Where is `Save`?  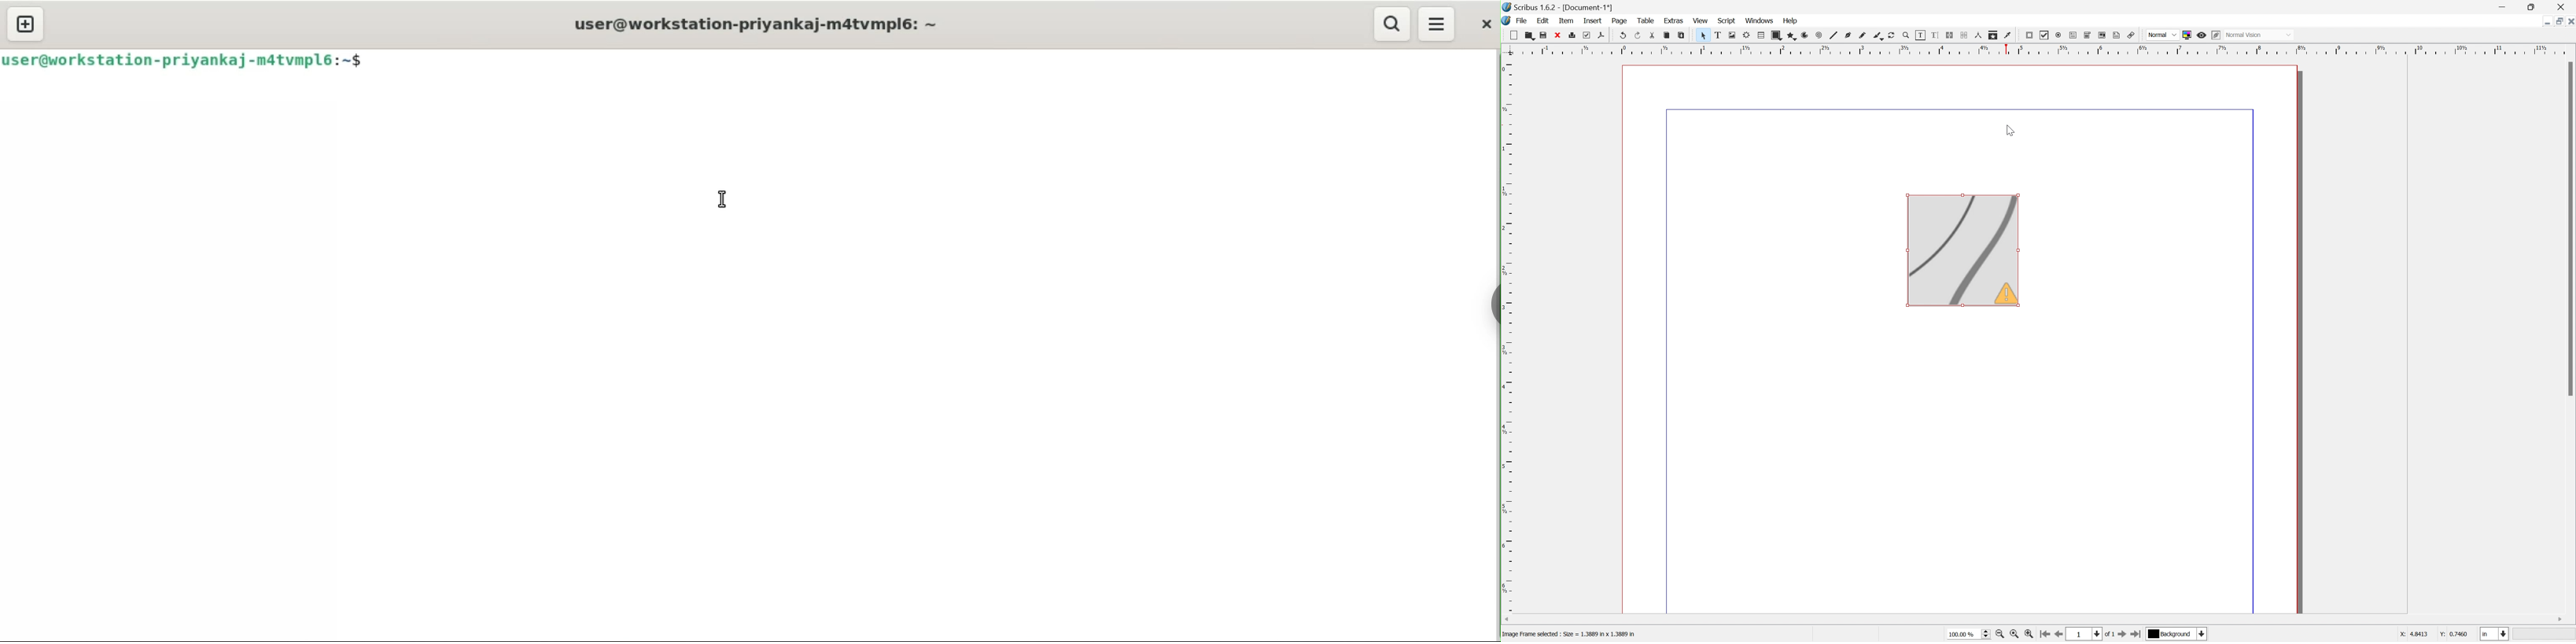 Save is located at coordinates (1546, 34).